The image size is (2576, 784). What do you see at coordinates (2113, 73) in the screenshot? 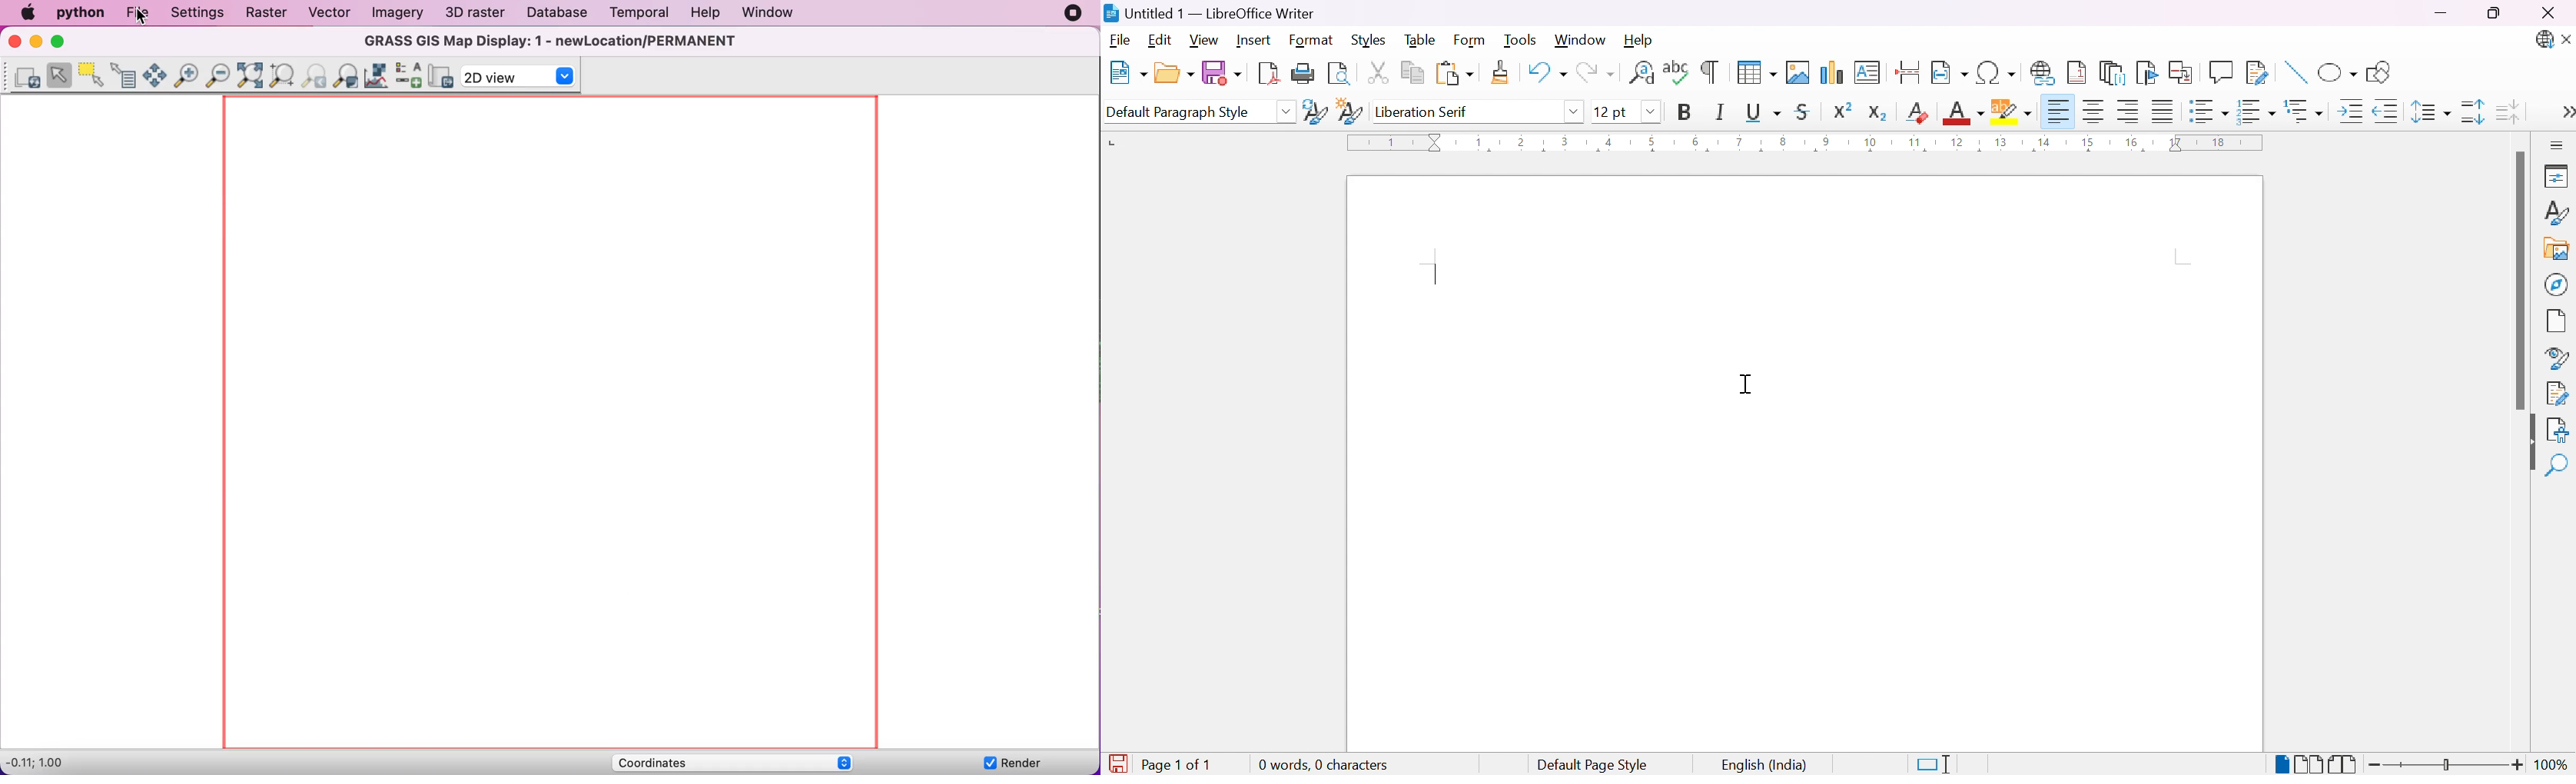
I see `Insert endnote` at bounding box center [2113, 73].